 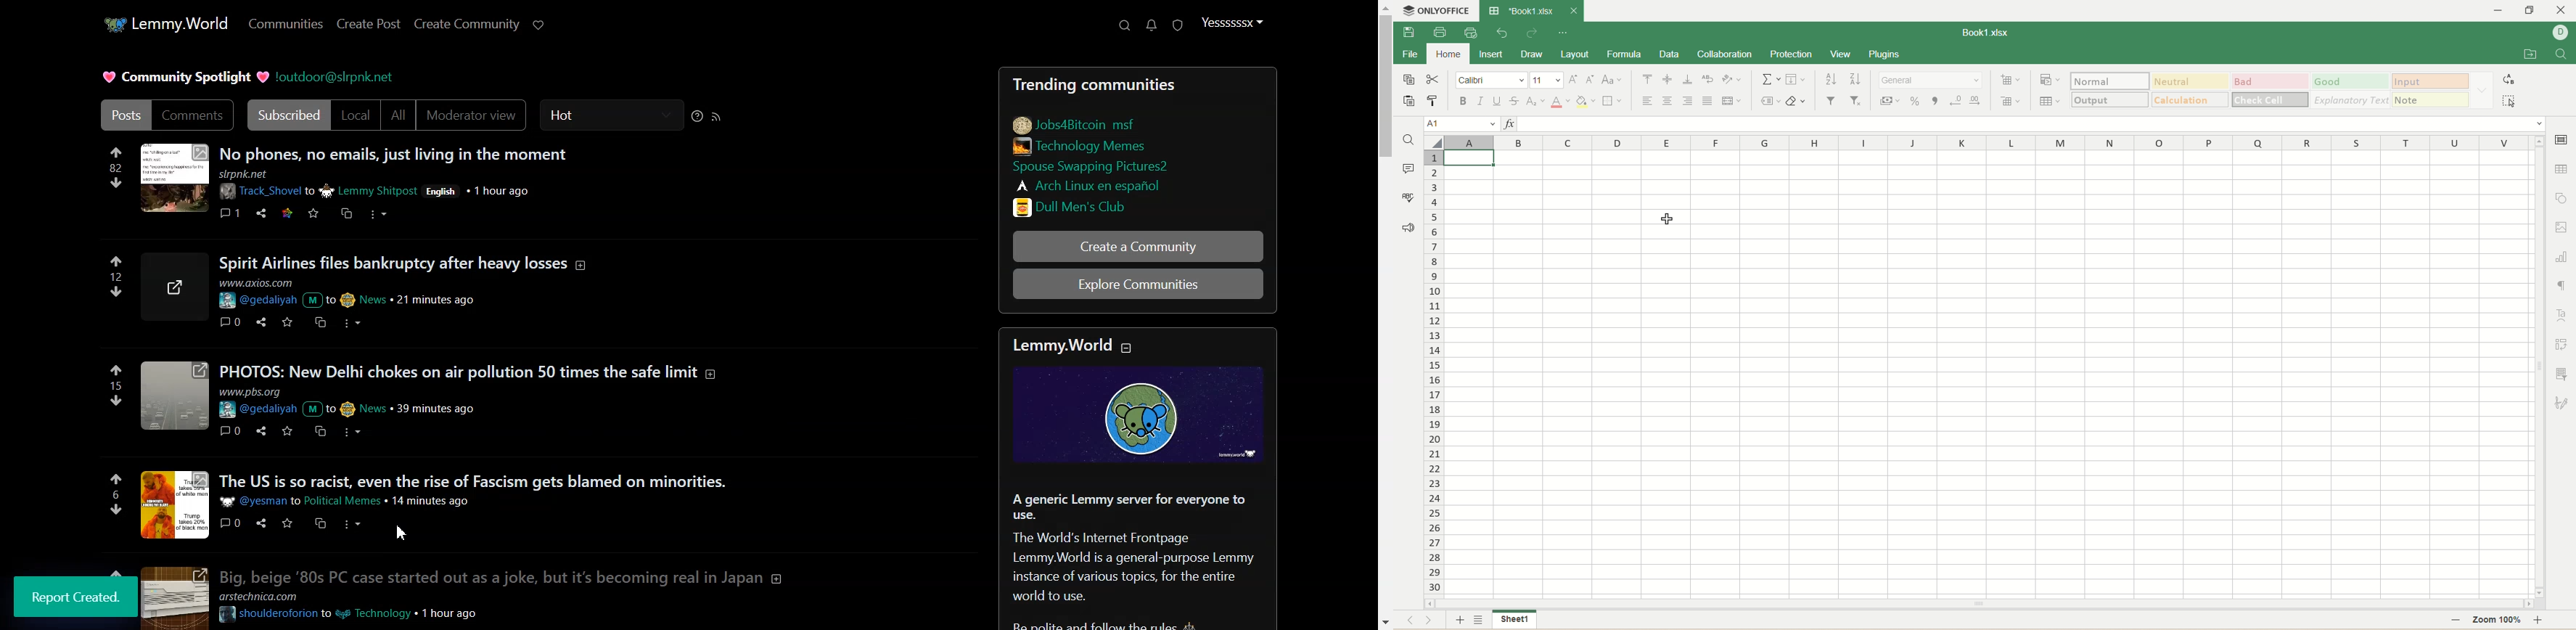 What do you see at coordinates (467, 24) in the screenshot?
I see `Create Community` at bounding box center [467, 24].